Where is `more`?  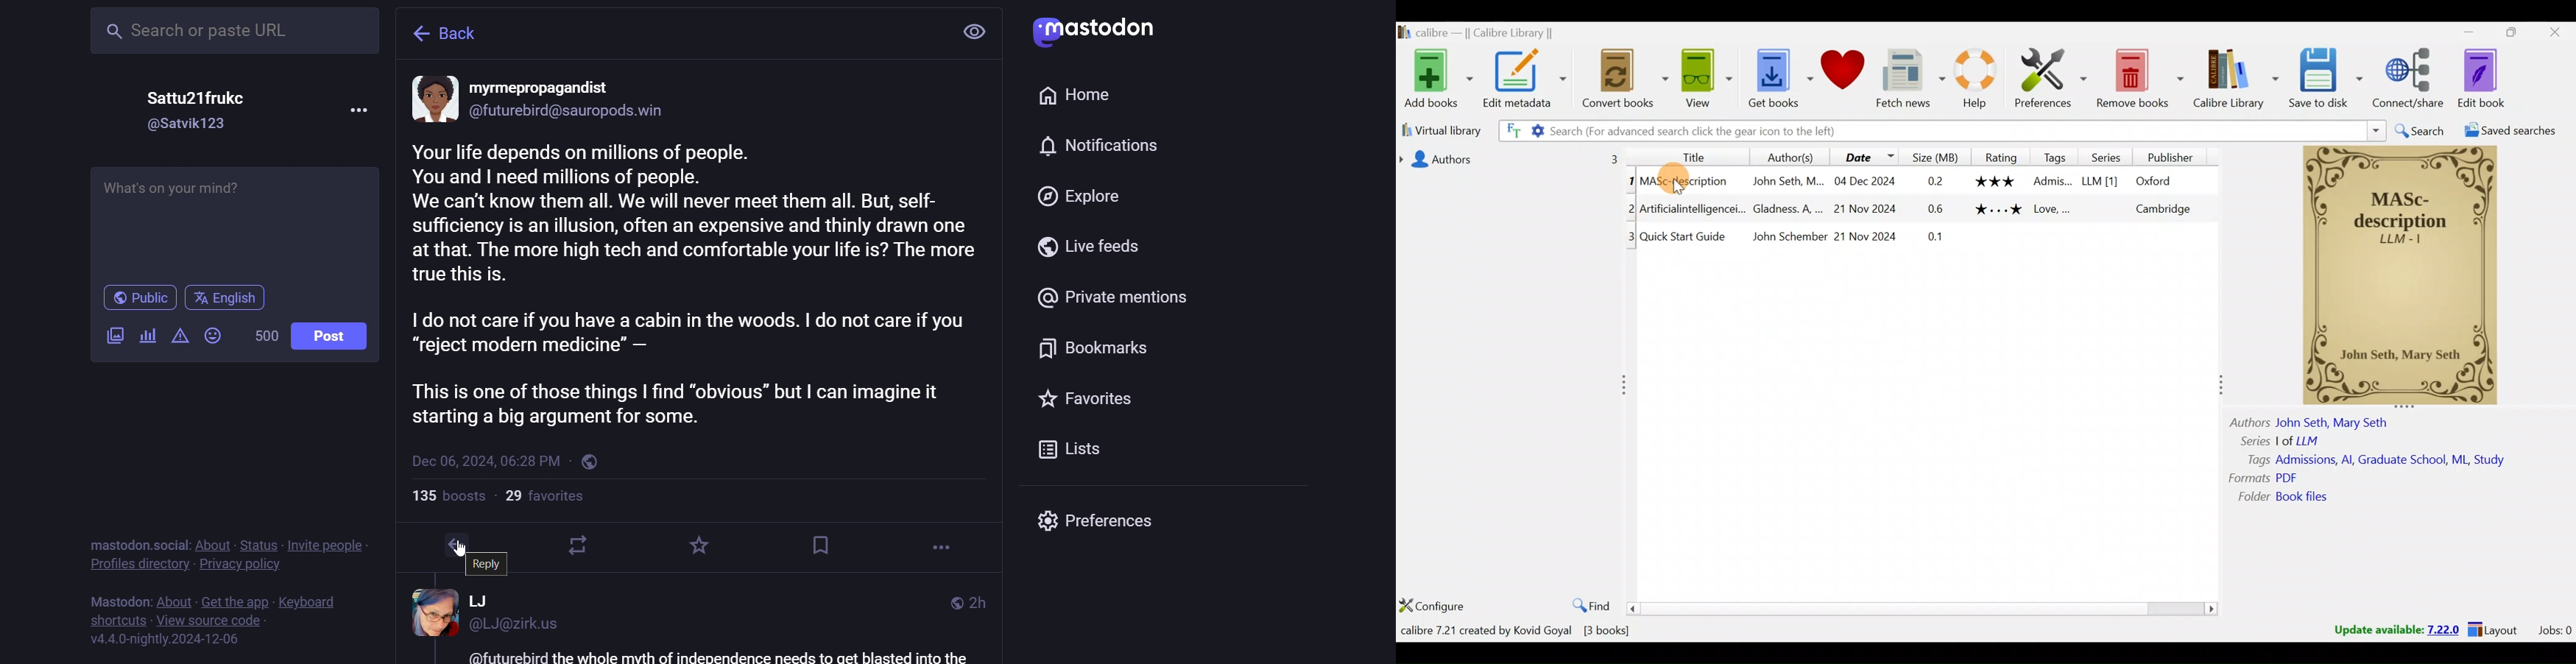 more is located at coordinates (357, 106).